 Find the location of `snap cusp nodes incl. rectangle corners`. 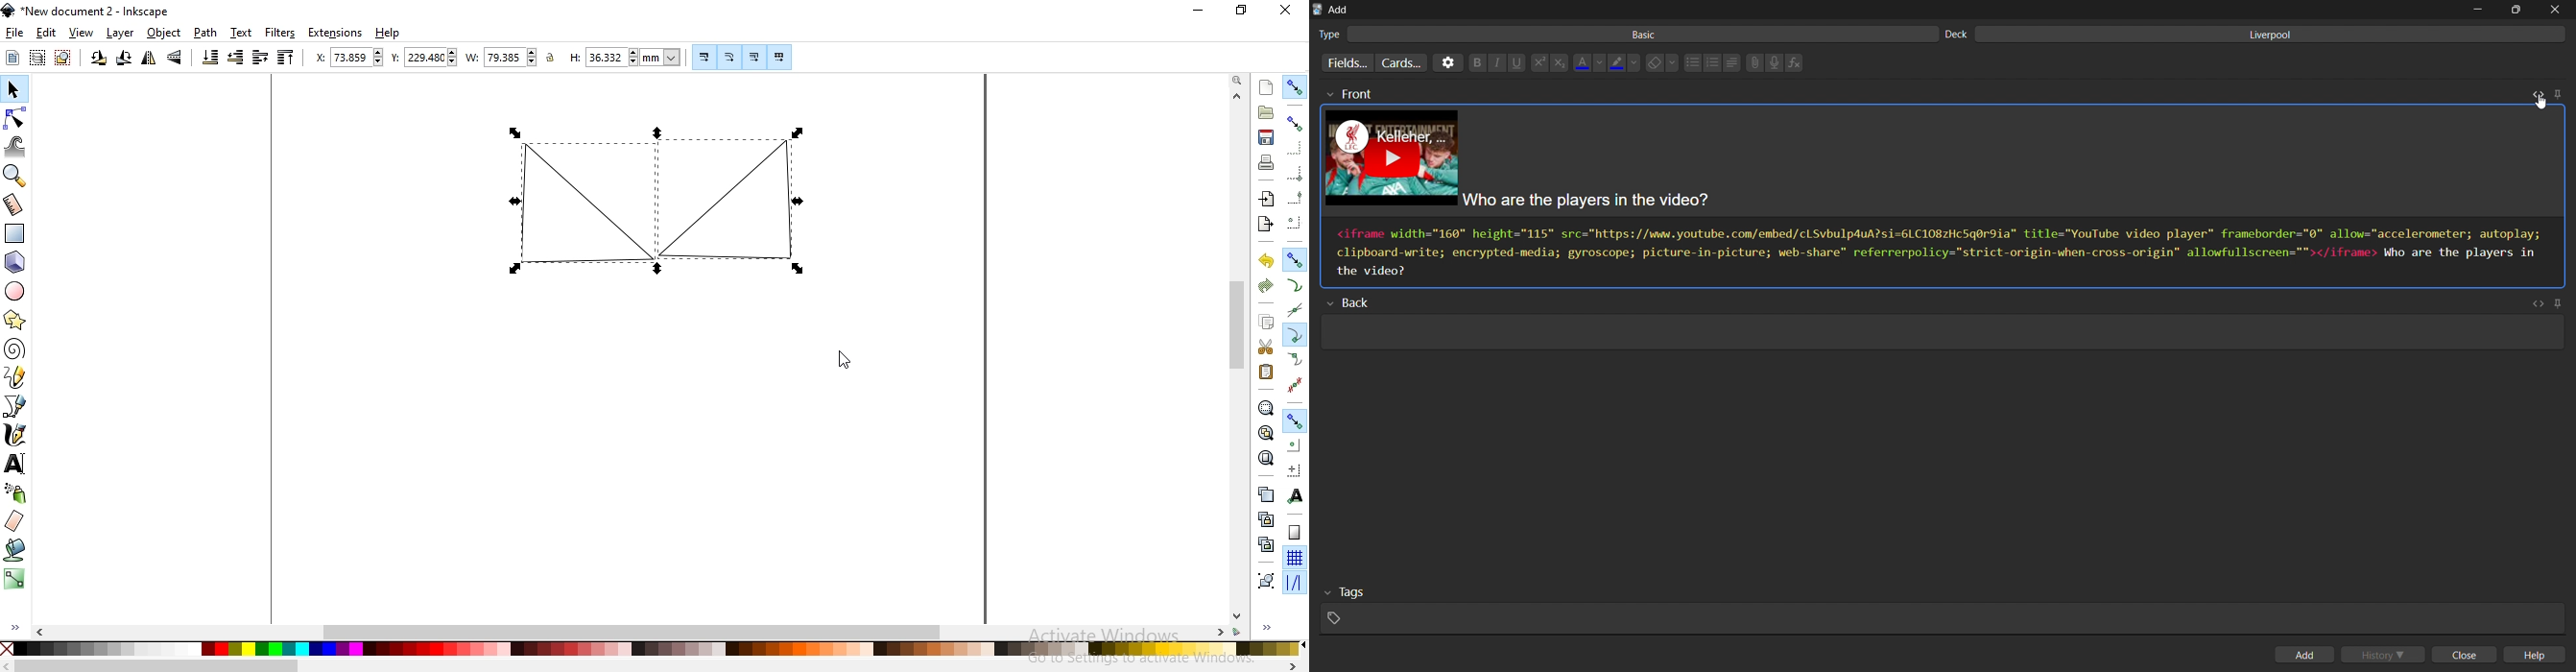

snap cusp nodes incl. rectangle corners is located at coordinates (1294, 334).